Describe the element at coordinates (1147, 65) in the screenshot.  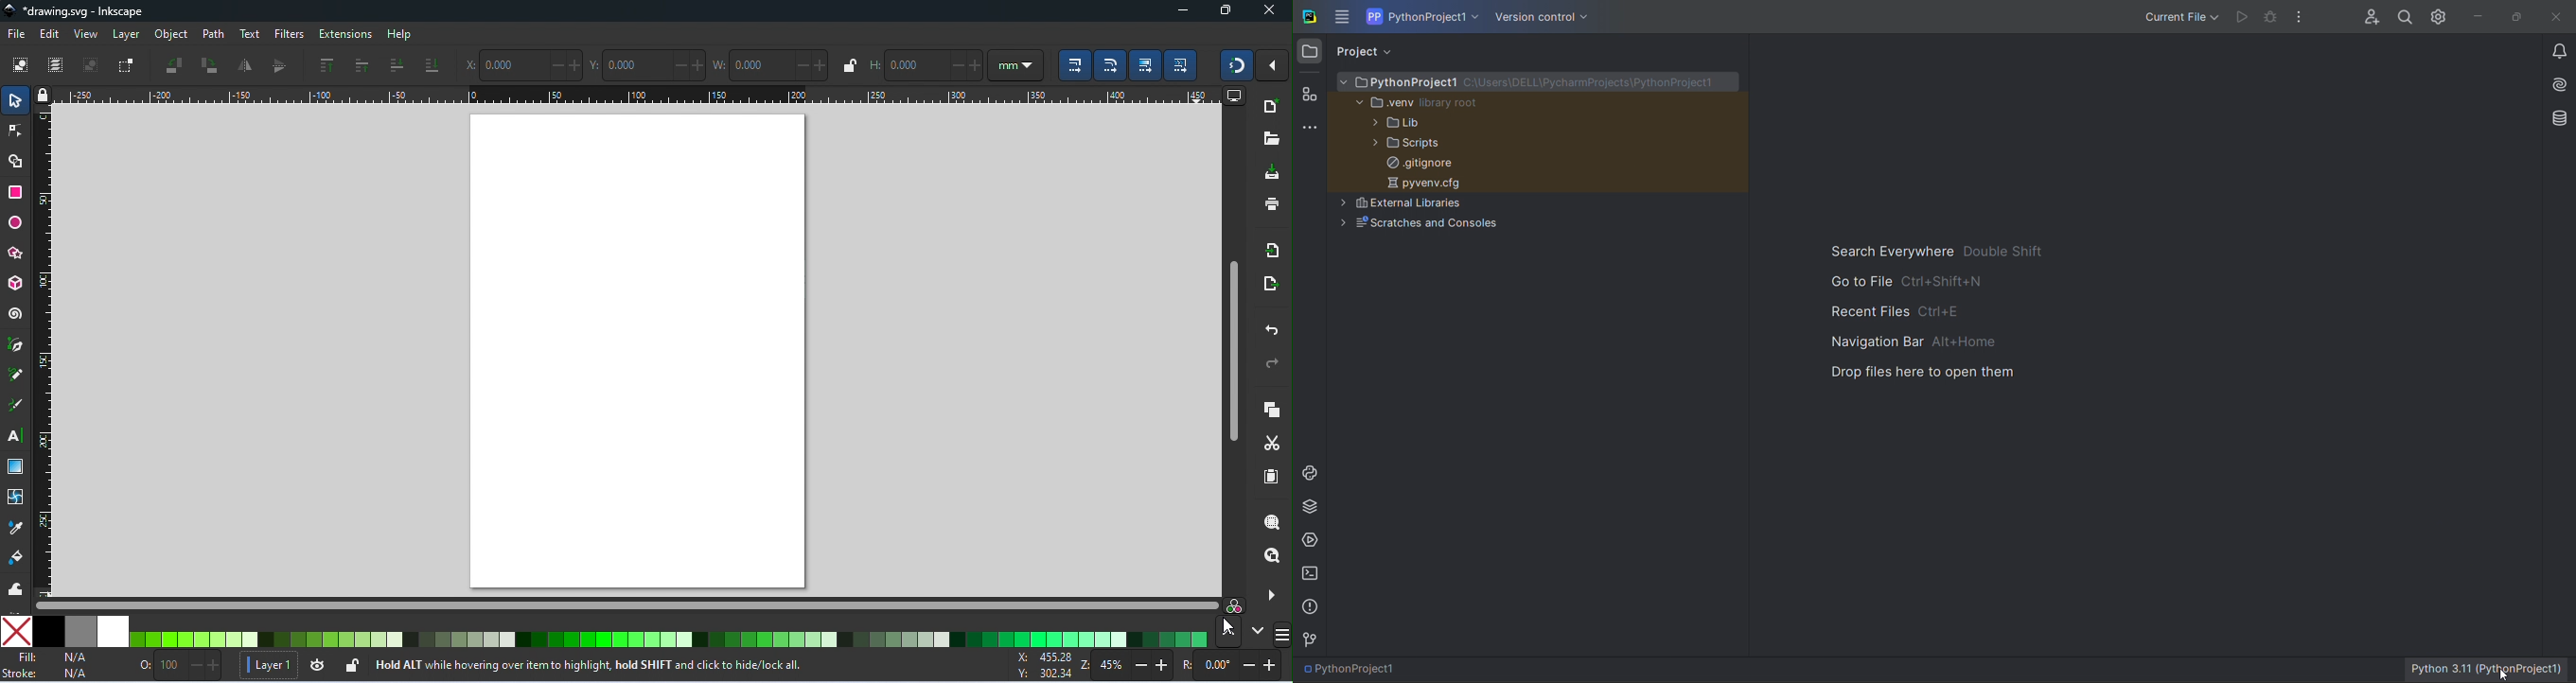
I see `move gradients` at that location.